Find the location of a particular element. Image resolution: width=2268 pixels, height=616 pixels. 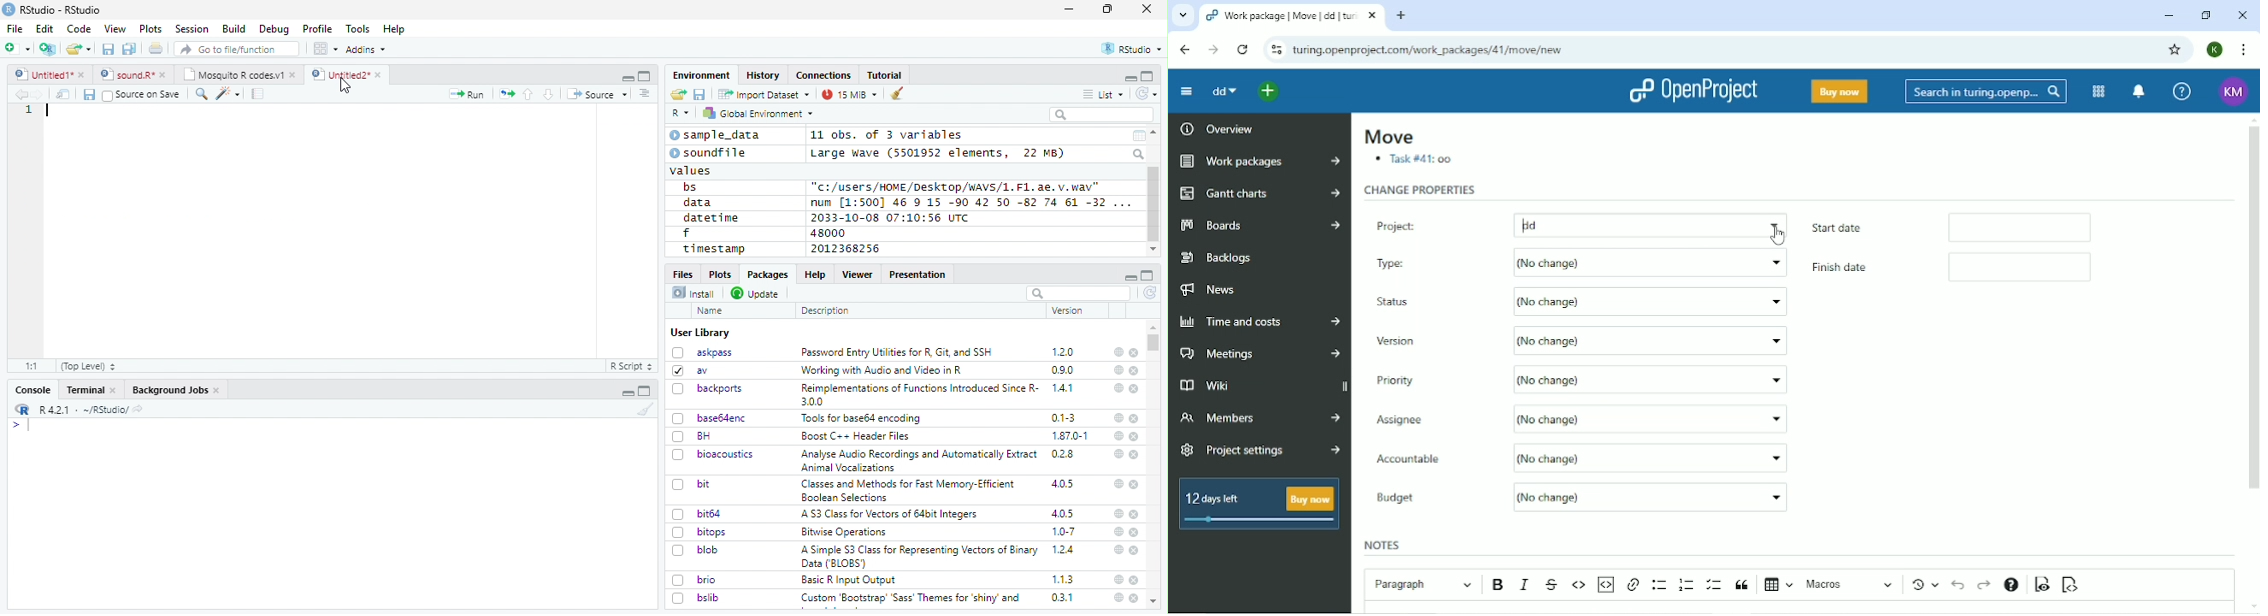

View is located at coordinates (115, 29).